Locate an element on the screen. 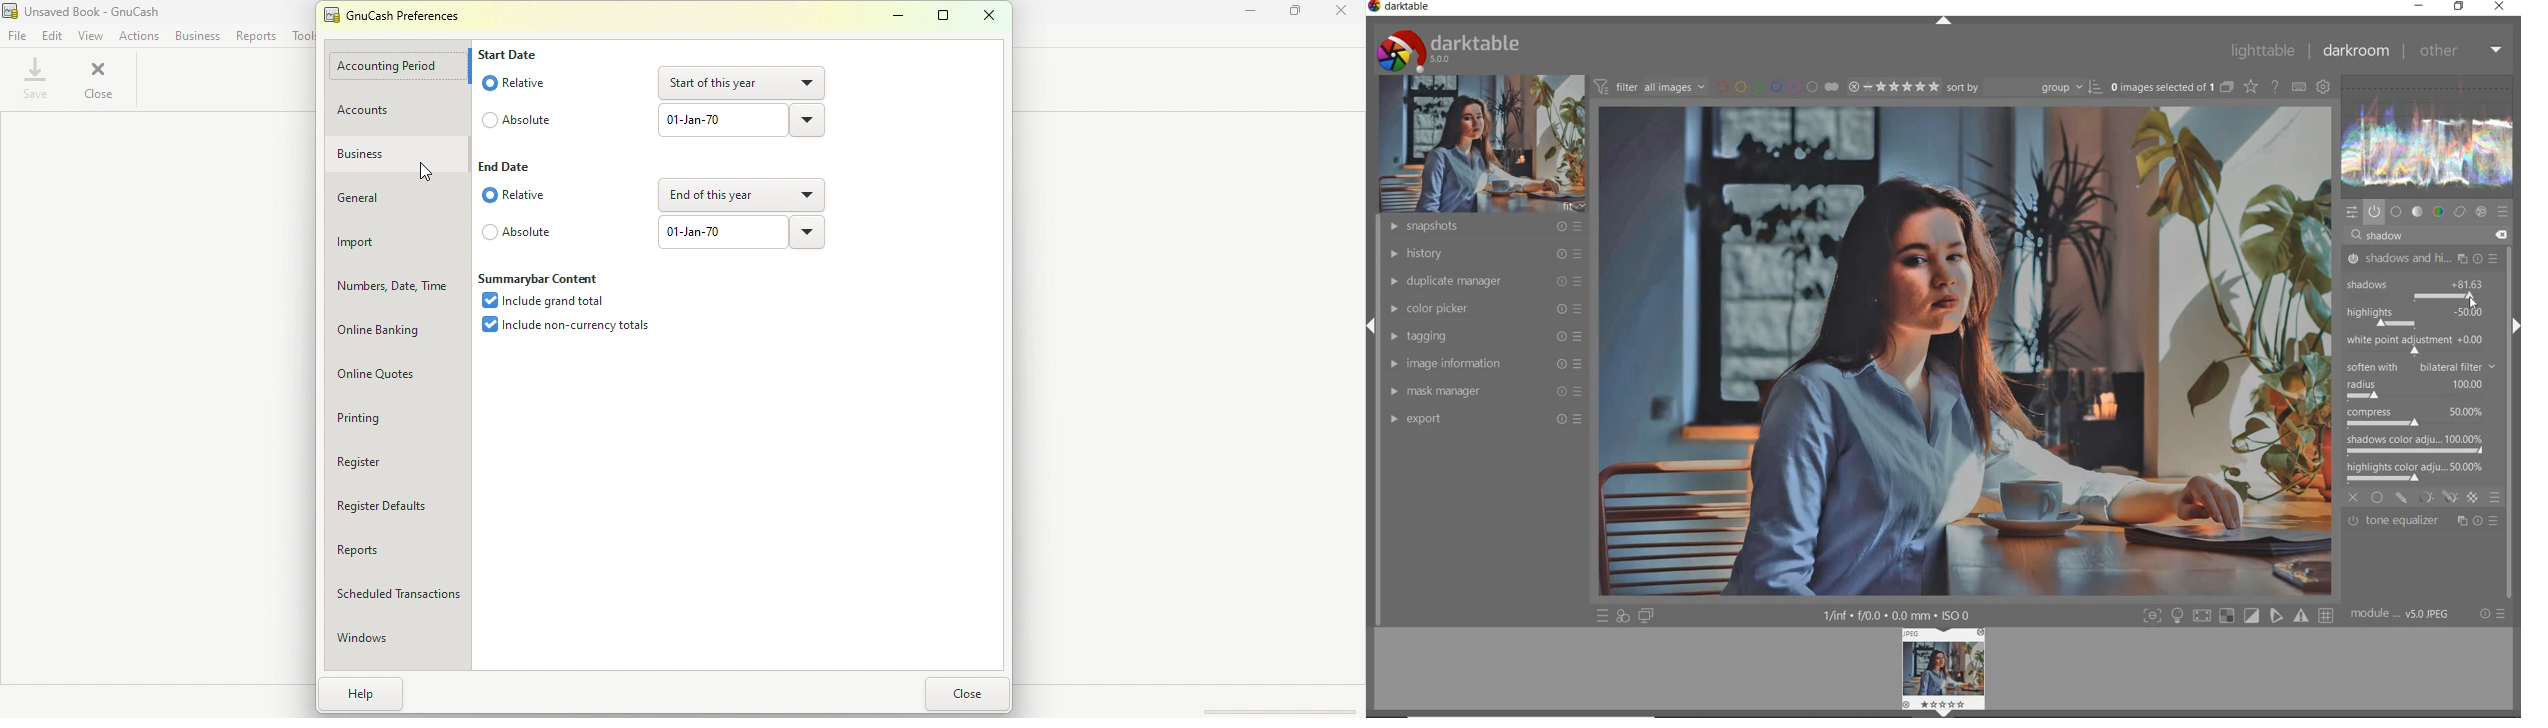  module order is located at coordinates (2404, 616).